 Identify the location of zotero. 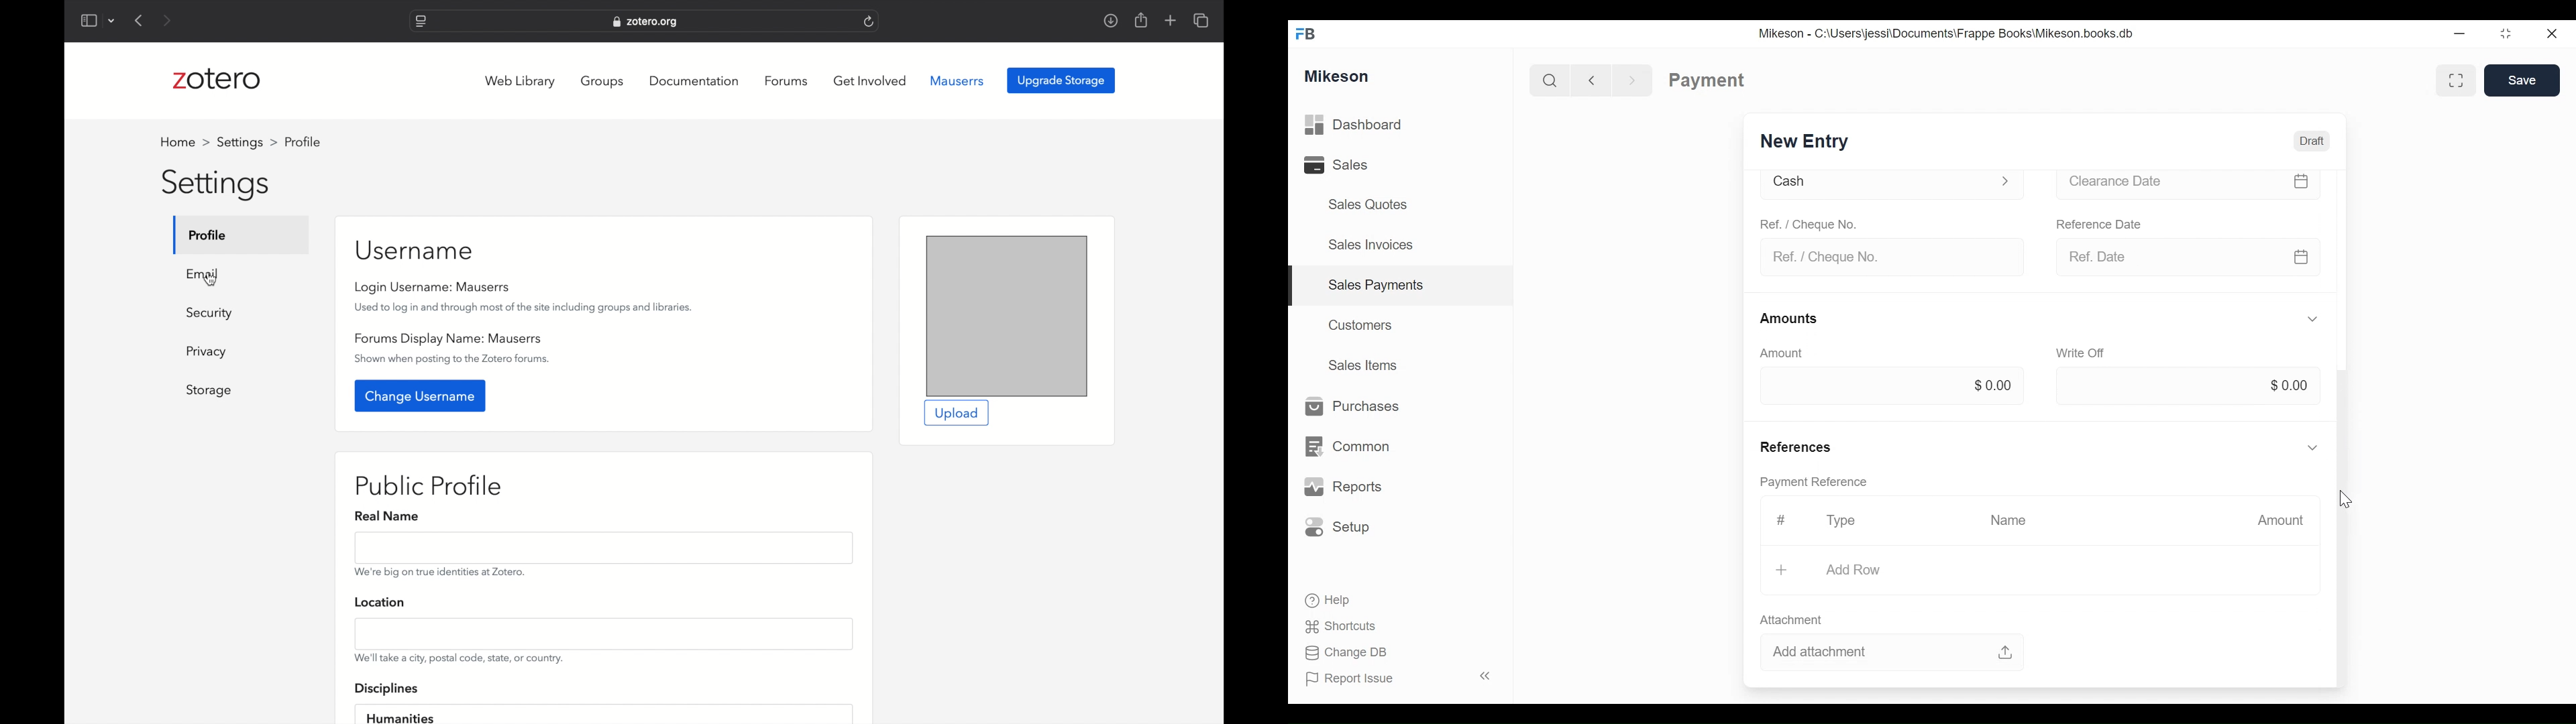
(217, 79).